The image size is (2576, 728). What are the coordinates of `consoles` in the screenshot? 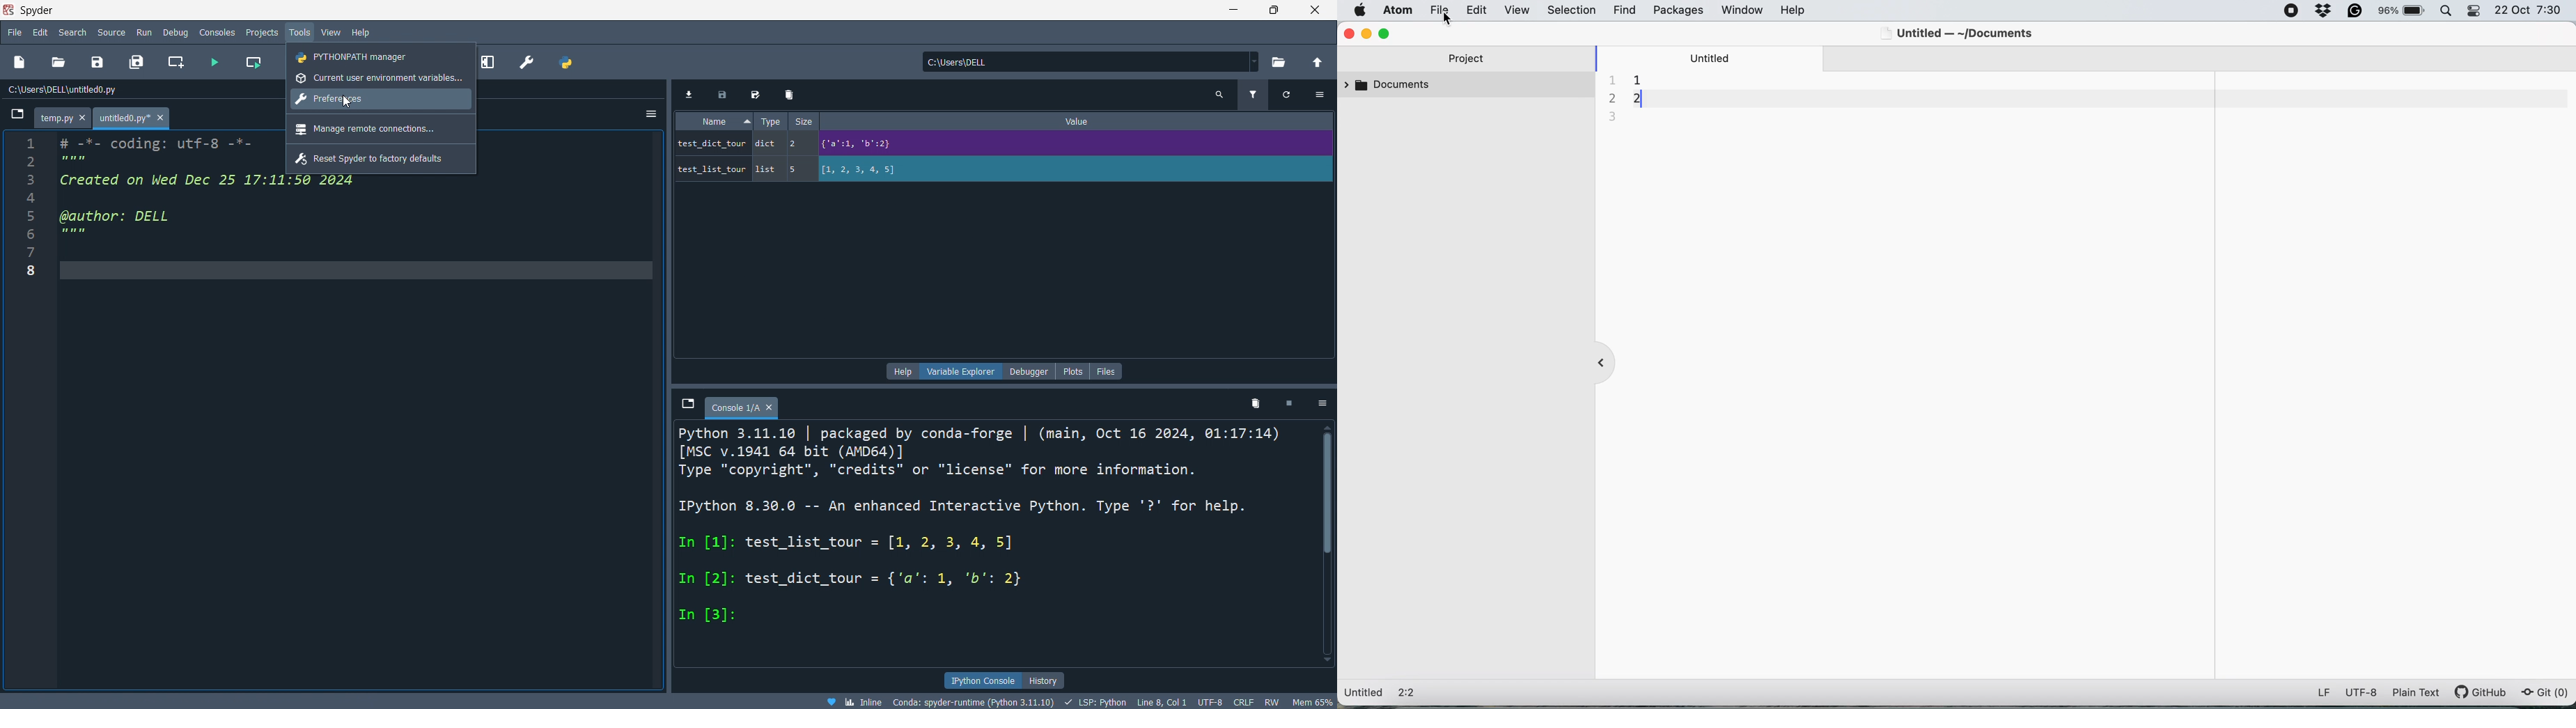 It's located at (219, 32).